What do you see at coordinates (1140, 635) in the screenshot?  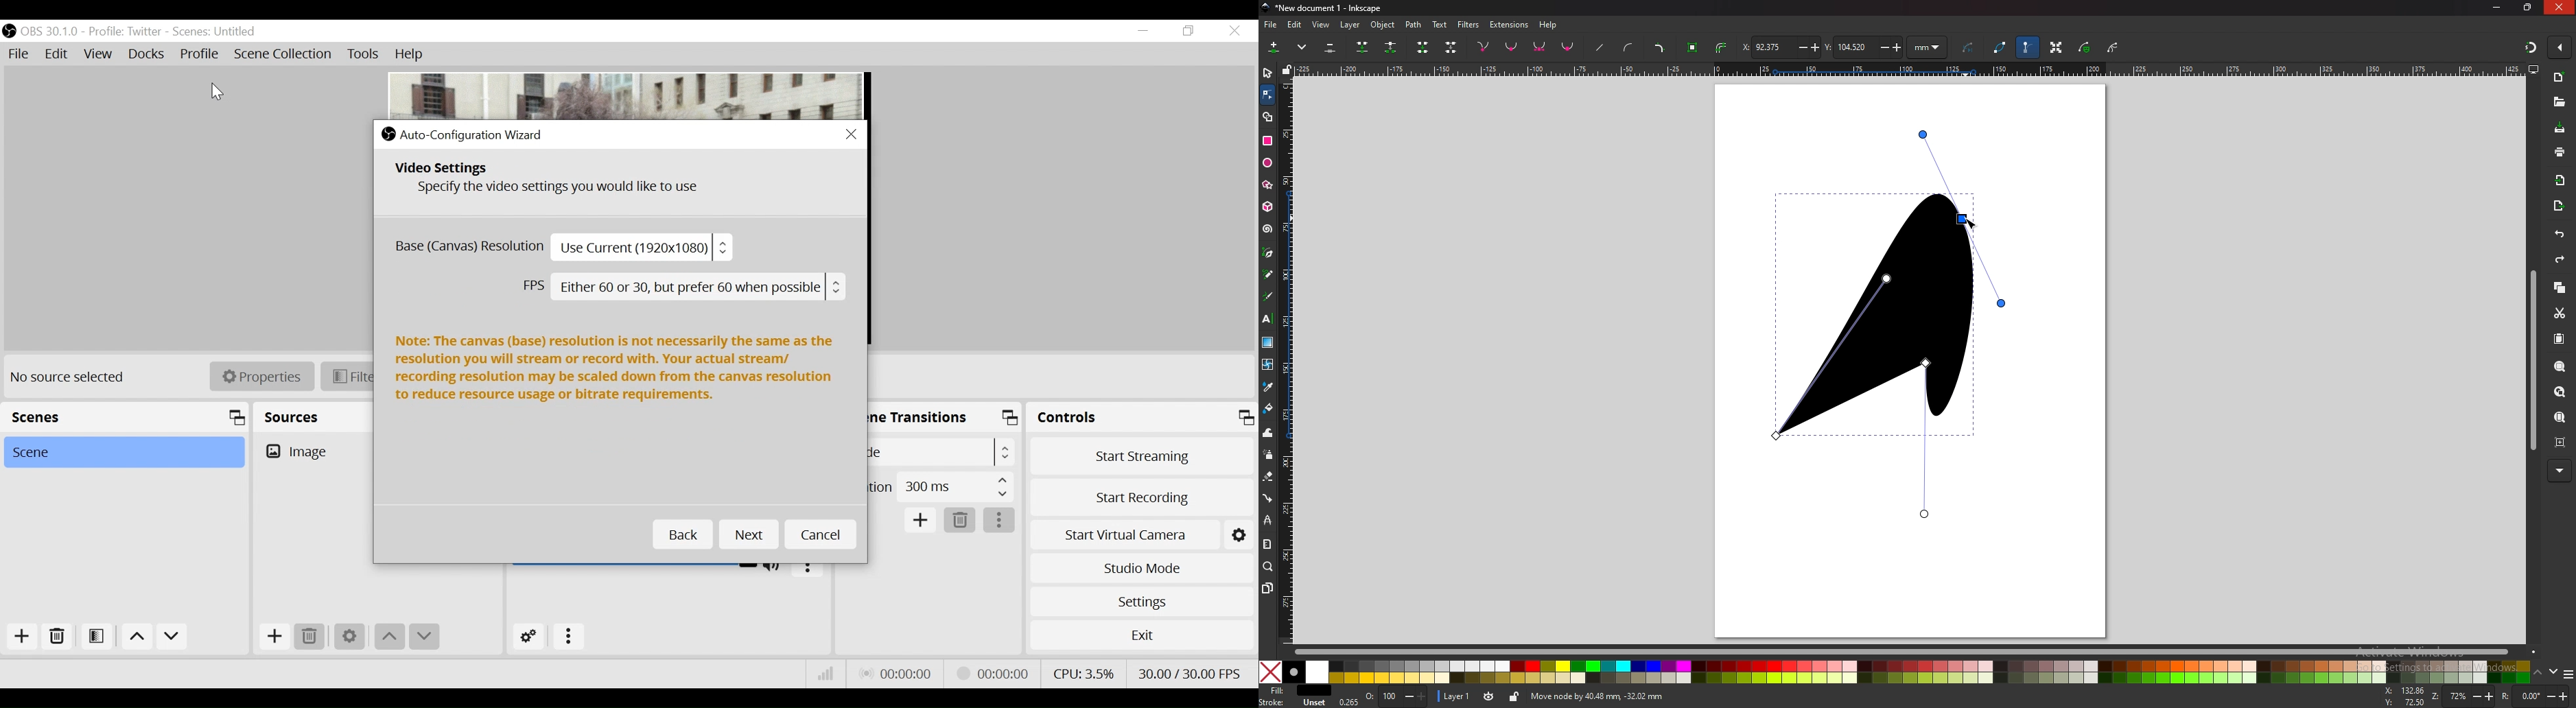 I see `Exit` at bounding box center [1140, 635].